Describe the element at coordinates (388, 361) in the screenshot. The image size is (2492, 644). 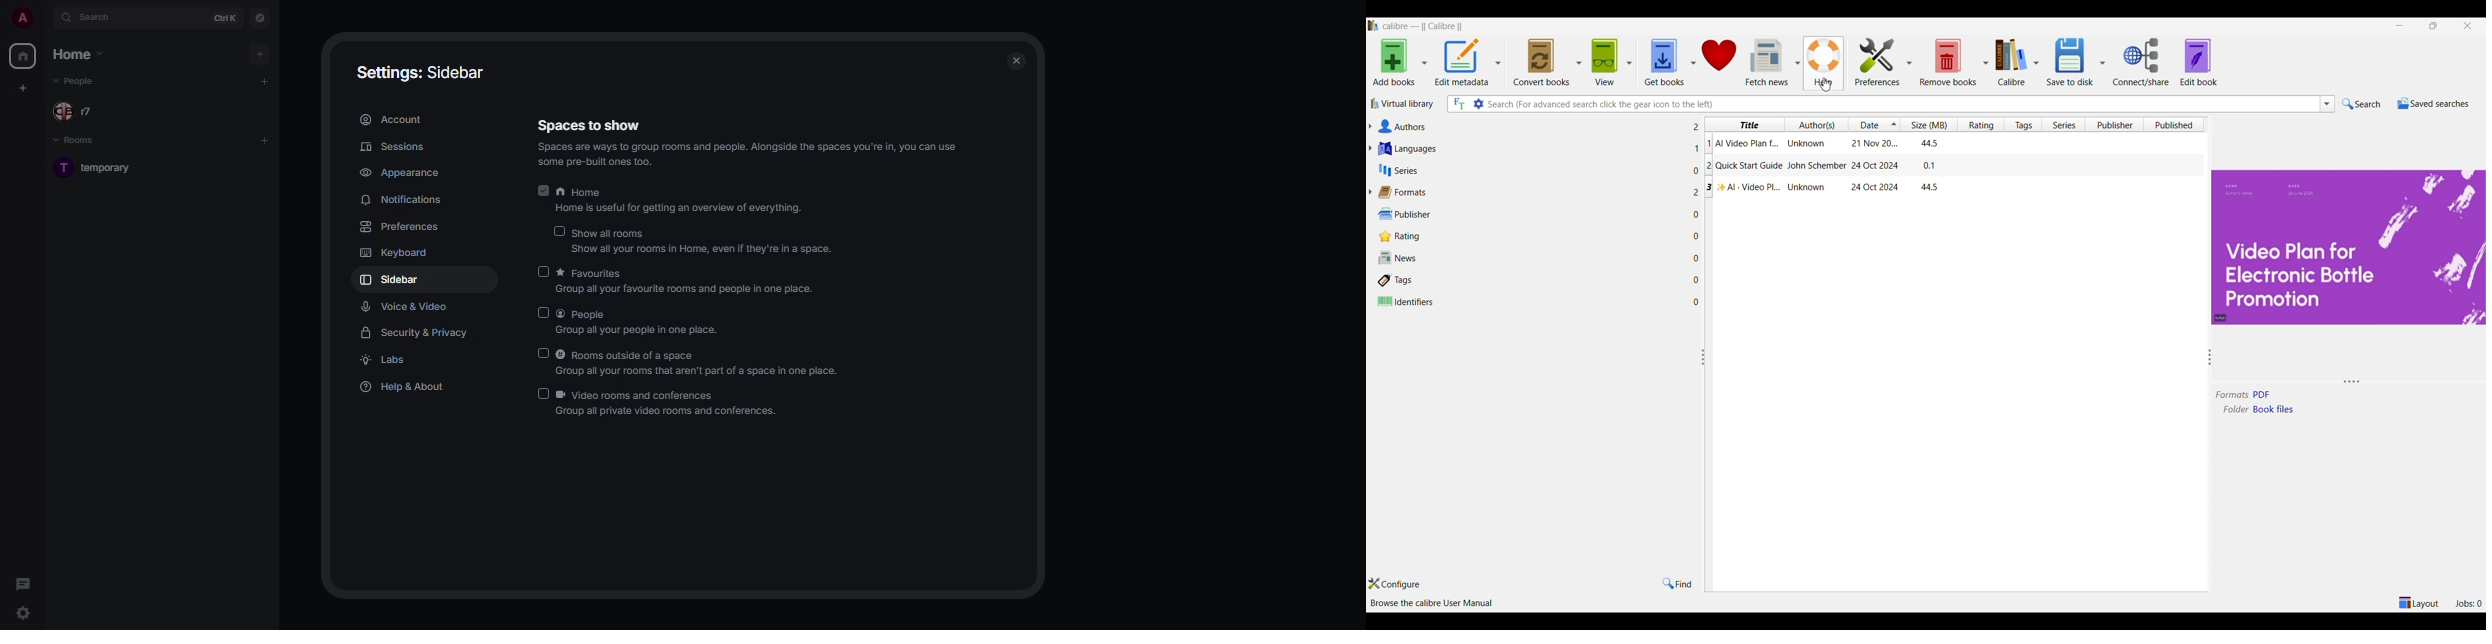
I see `labs` at that location.